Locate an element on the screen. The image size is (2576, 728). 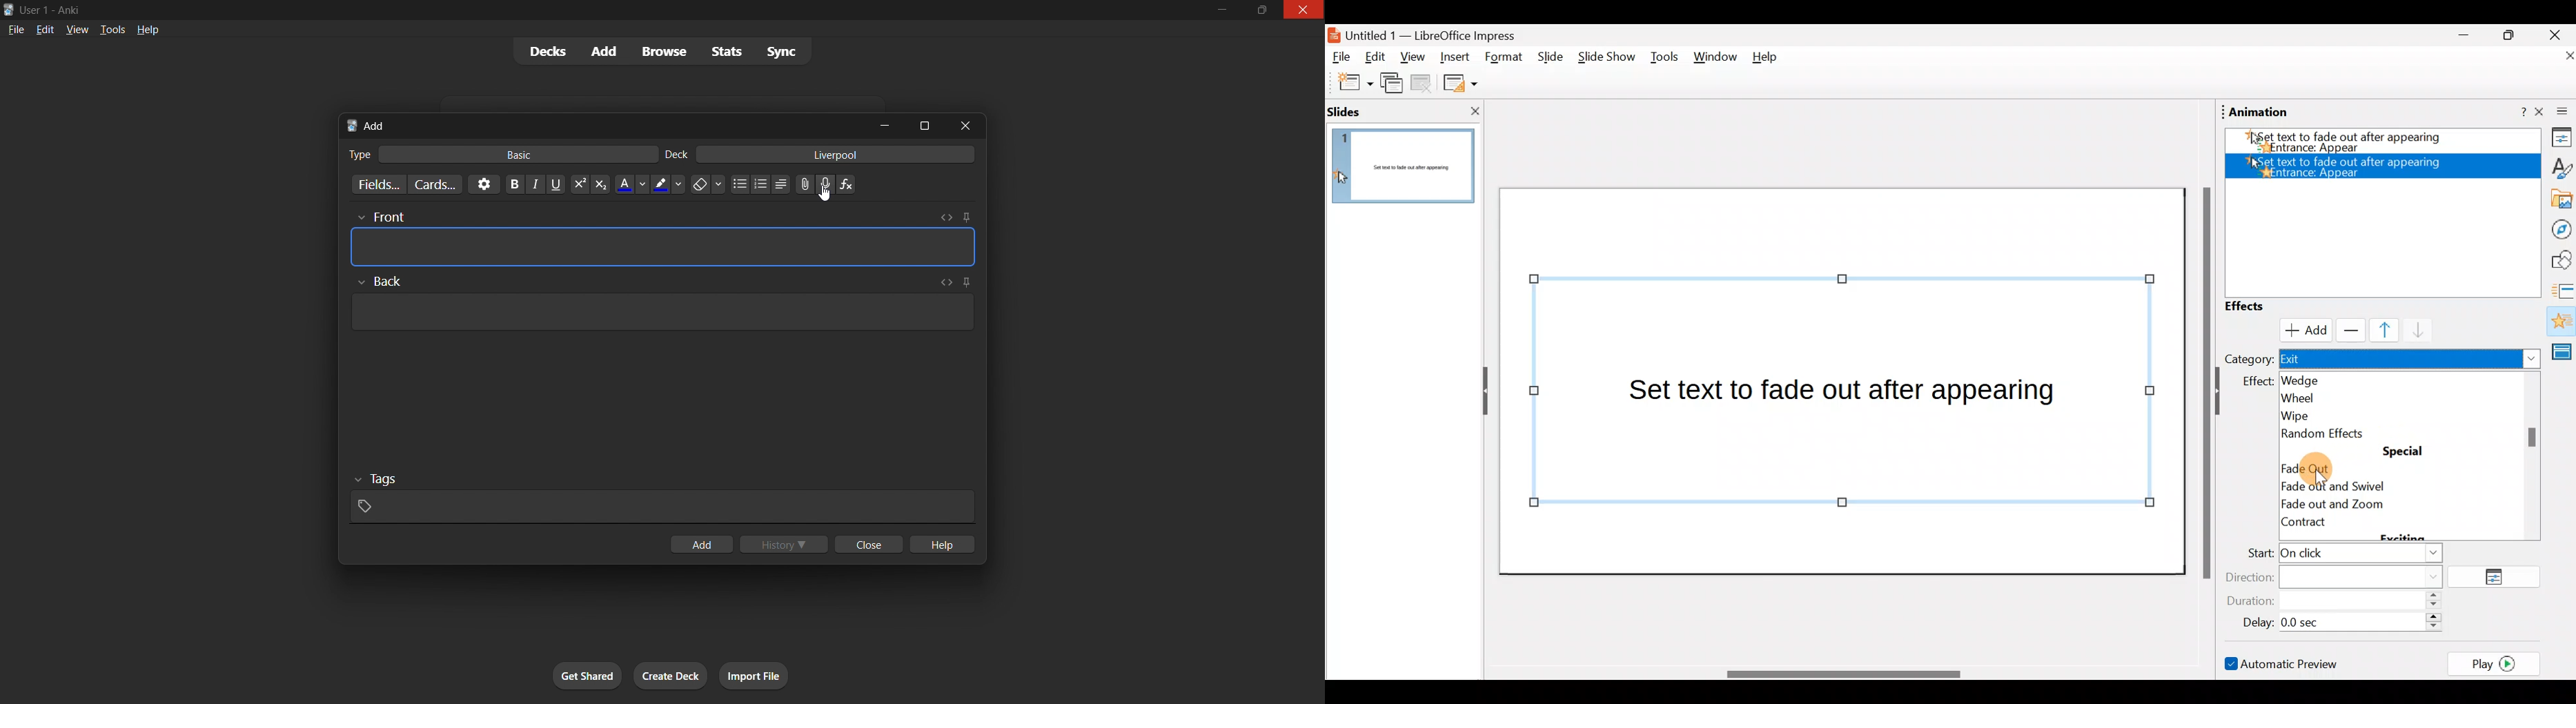
Direction is located at coordinates (2342, 576).